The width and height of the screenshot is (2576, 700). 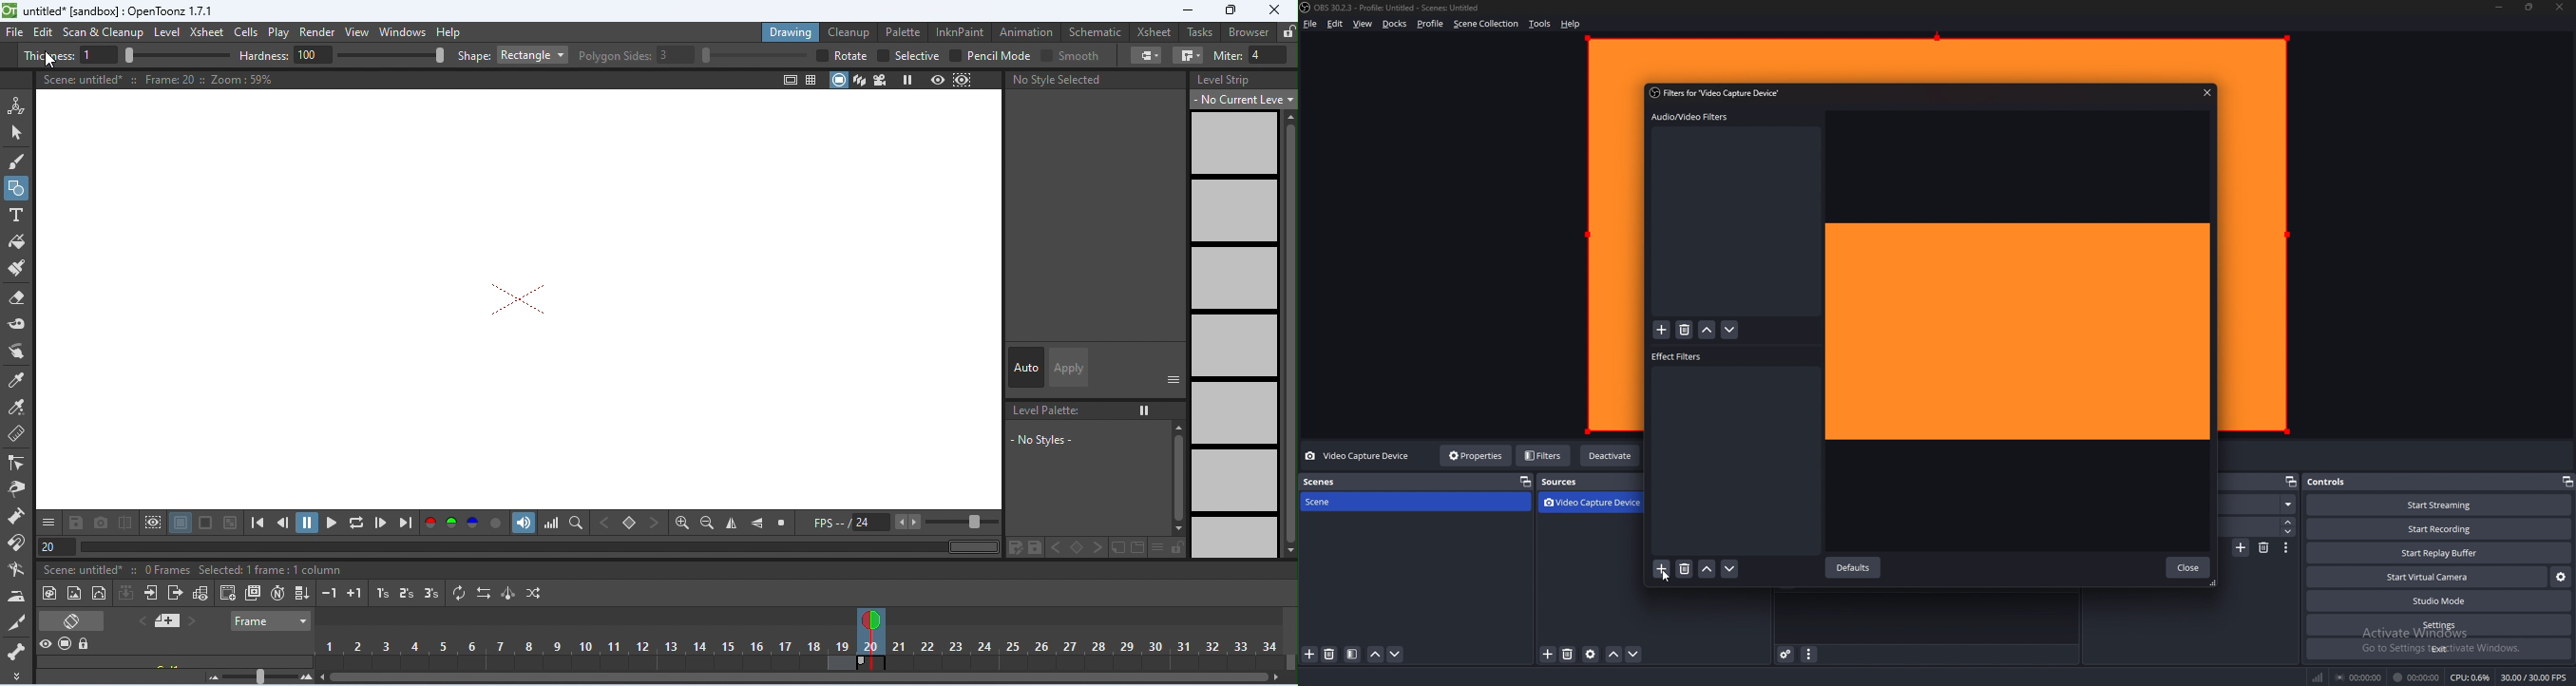 What do you see at coordinates (255, 595) in the screenshot?
I see `duplicate drawing` at bounding box center [255, 595].